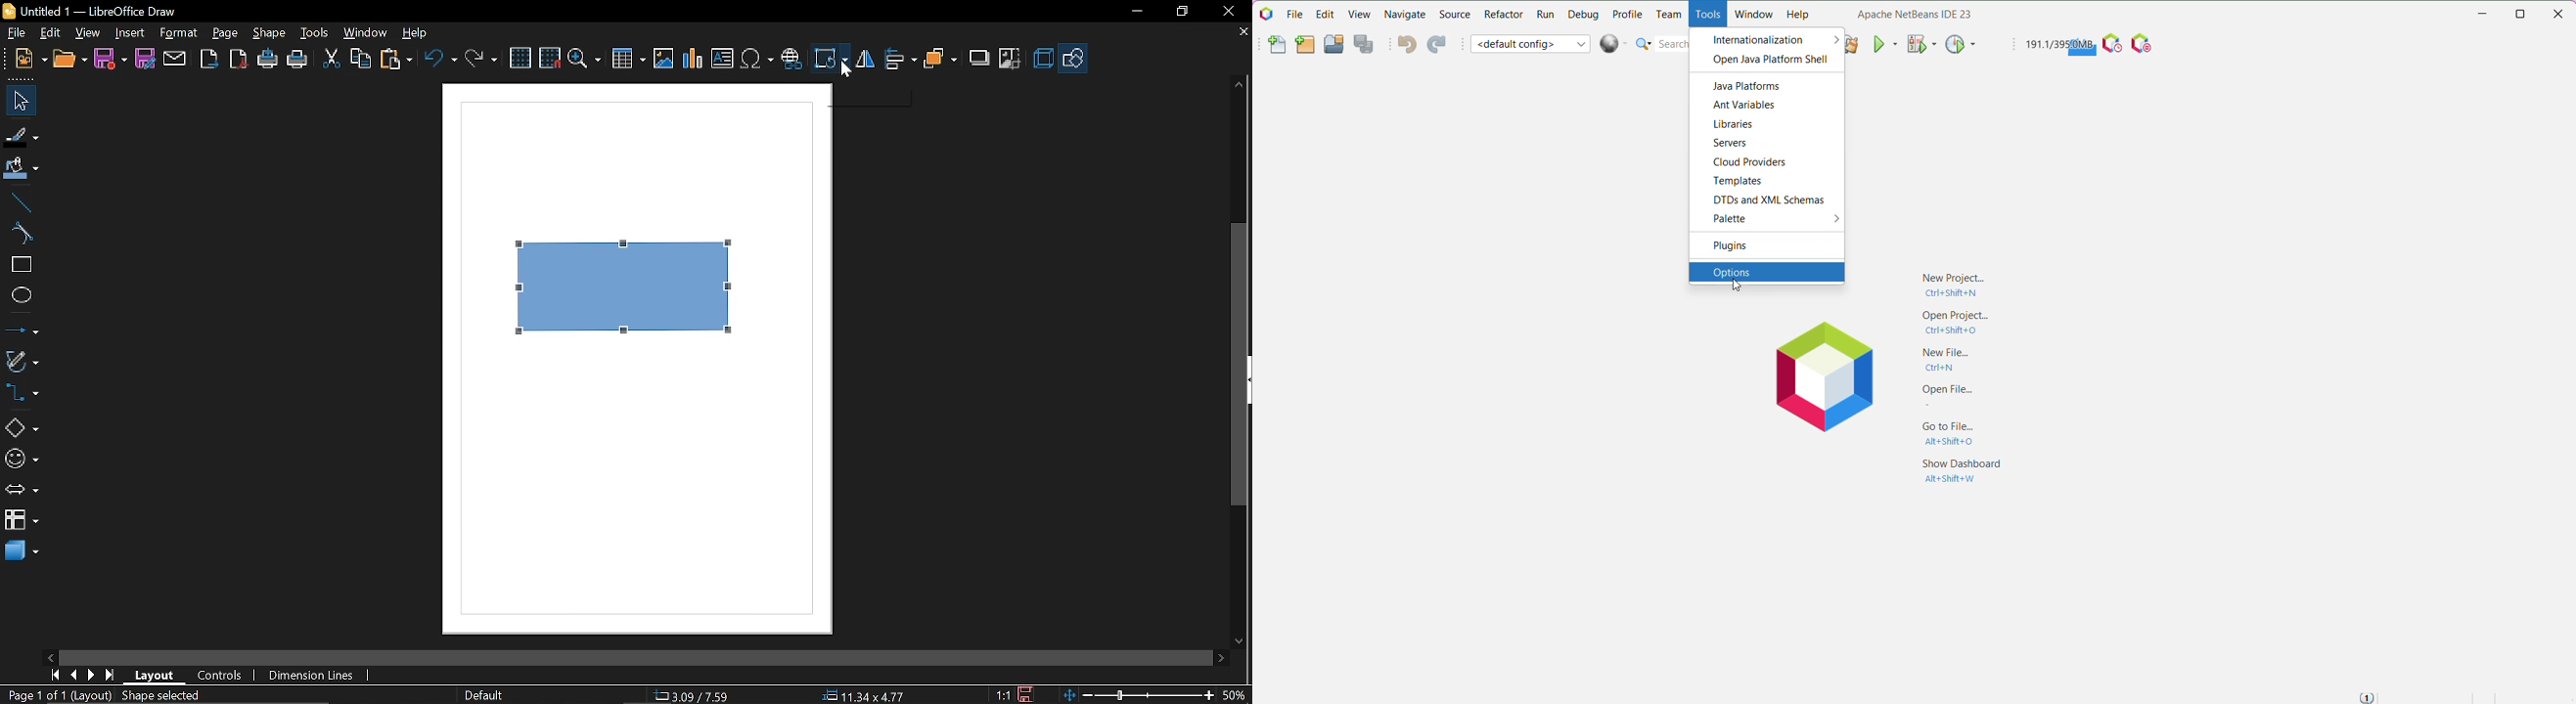  Describe the element at coordinates (976, 59) in the screenshot. I see `Shadow` at that location.